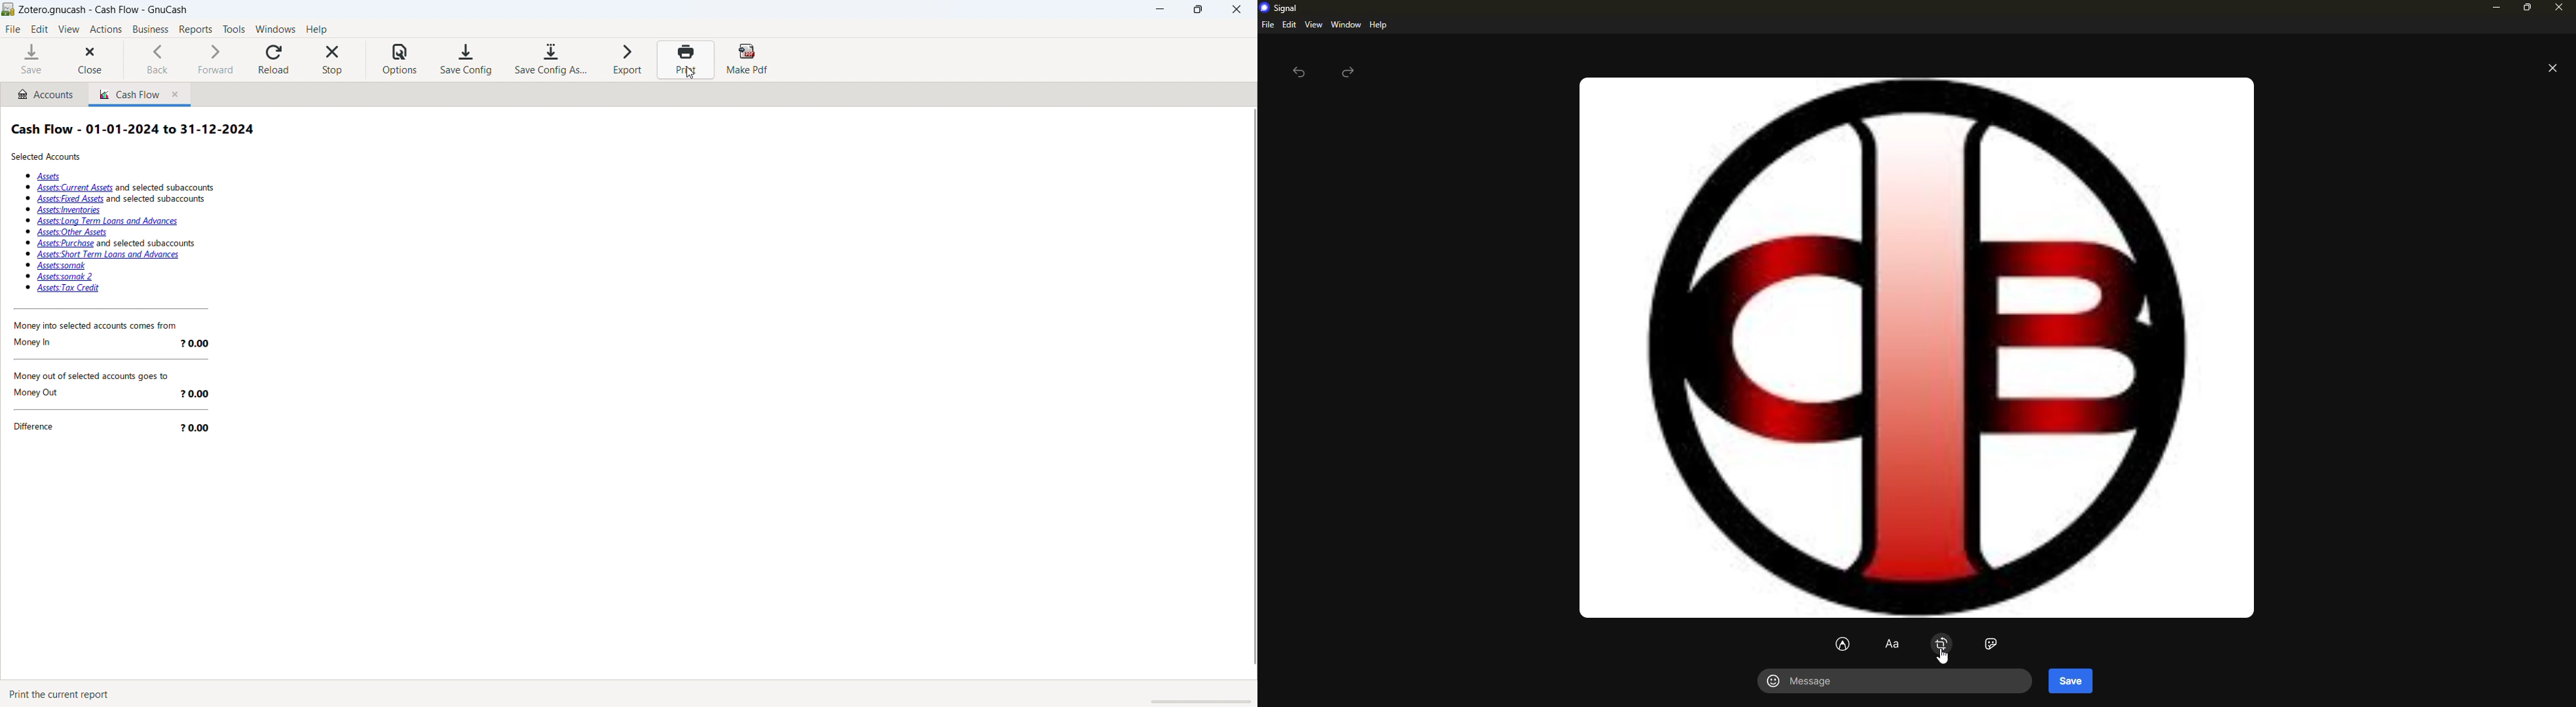 Image resolution: width=2576 pixels, height=728 pixels. I want to click on reload, so click(274, 60).